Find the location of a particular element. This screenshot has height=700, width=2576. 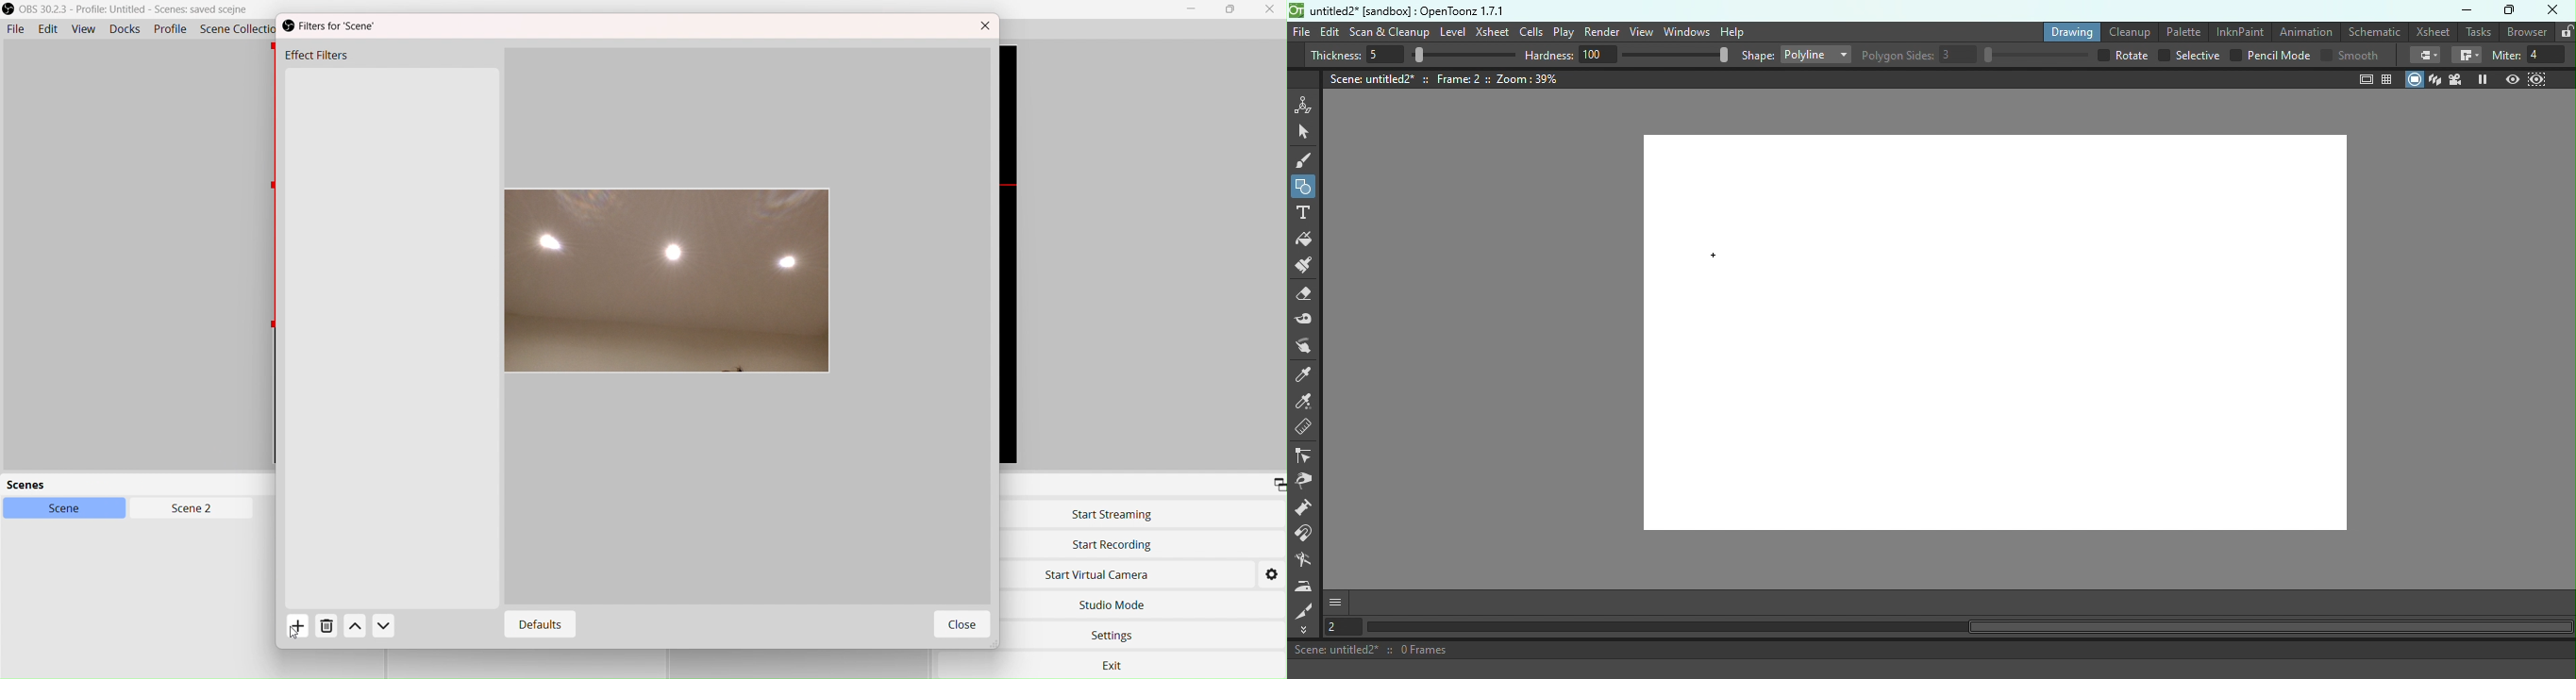

Play is located at coordinates (1564, 32).